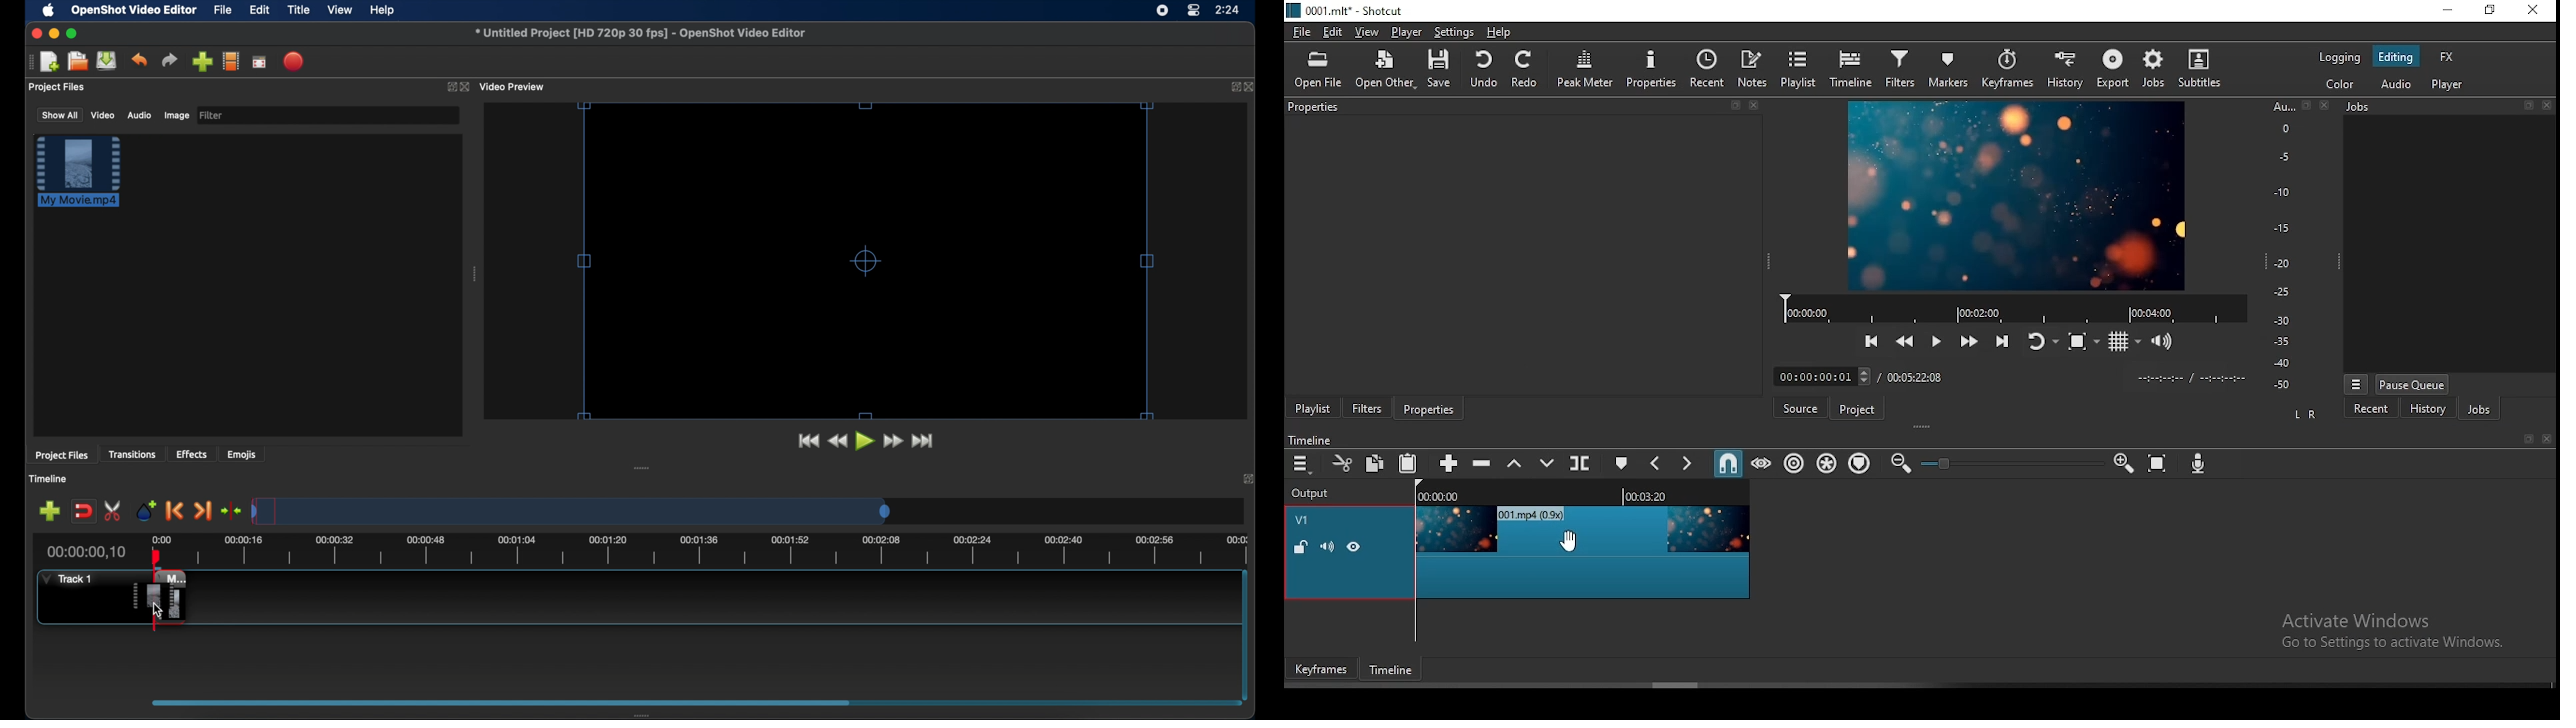 The height and width of the screenshot is (728, 2576). What do you see at coordinates (2306, 105) in the screenshot?
I see `Detach` at bounding box center [2306, 105].